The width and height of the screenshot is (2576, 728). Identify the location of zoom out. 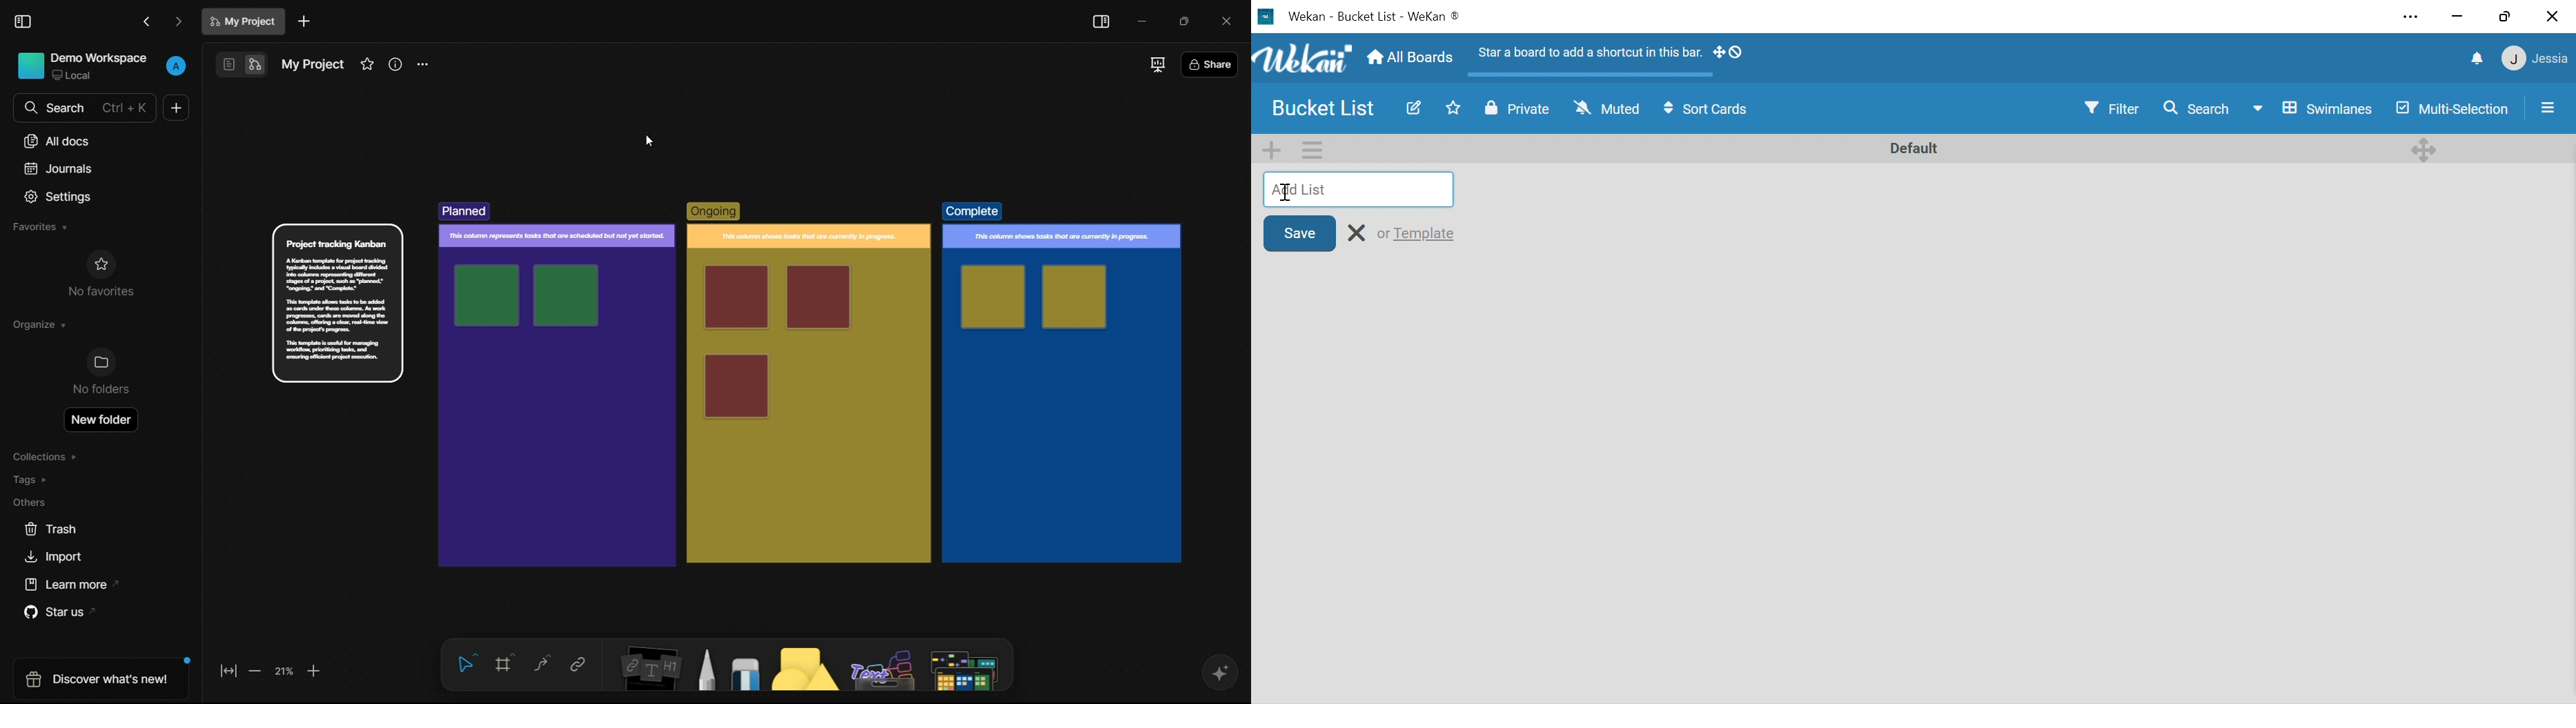
(254, 671).